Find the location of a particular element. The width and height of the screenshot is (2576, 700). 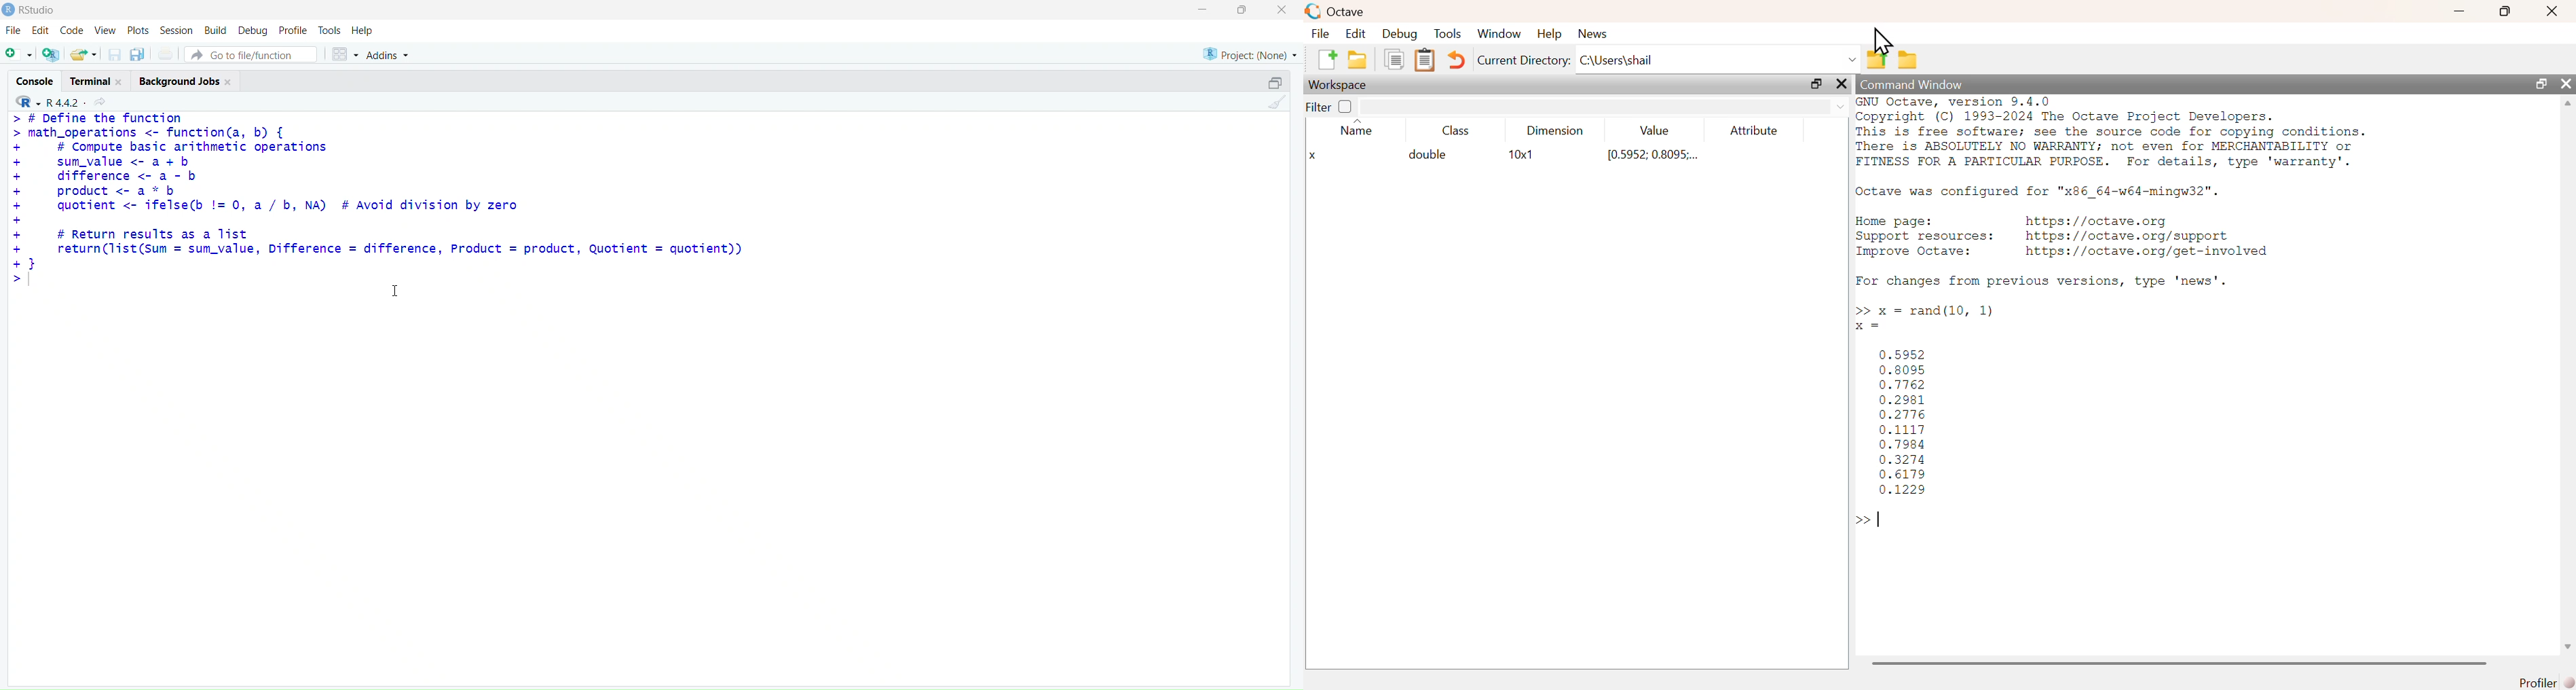

Project (Note) is located at coordinates (1249, 53).